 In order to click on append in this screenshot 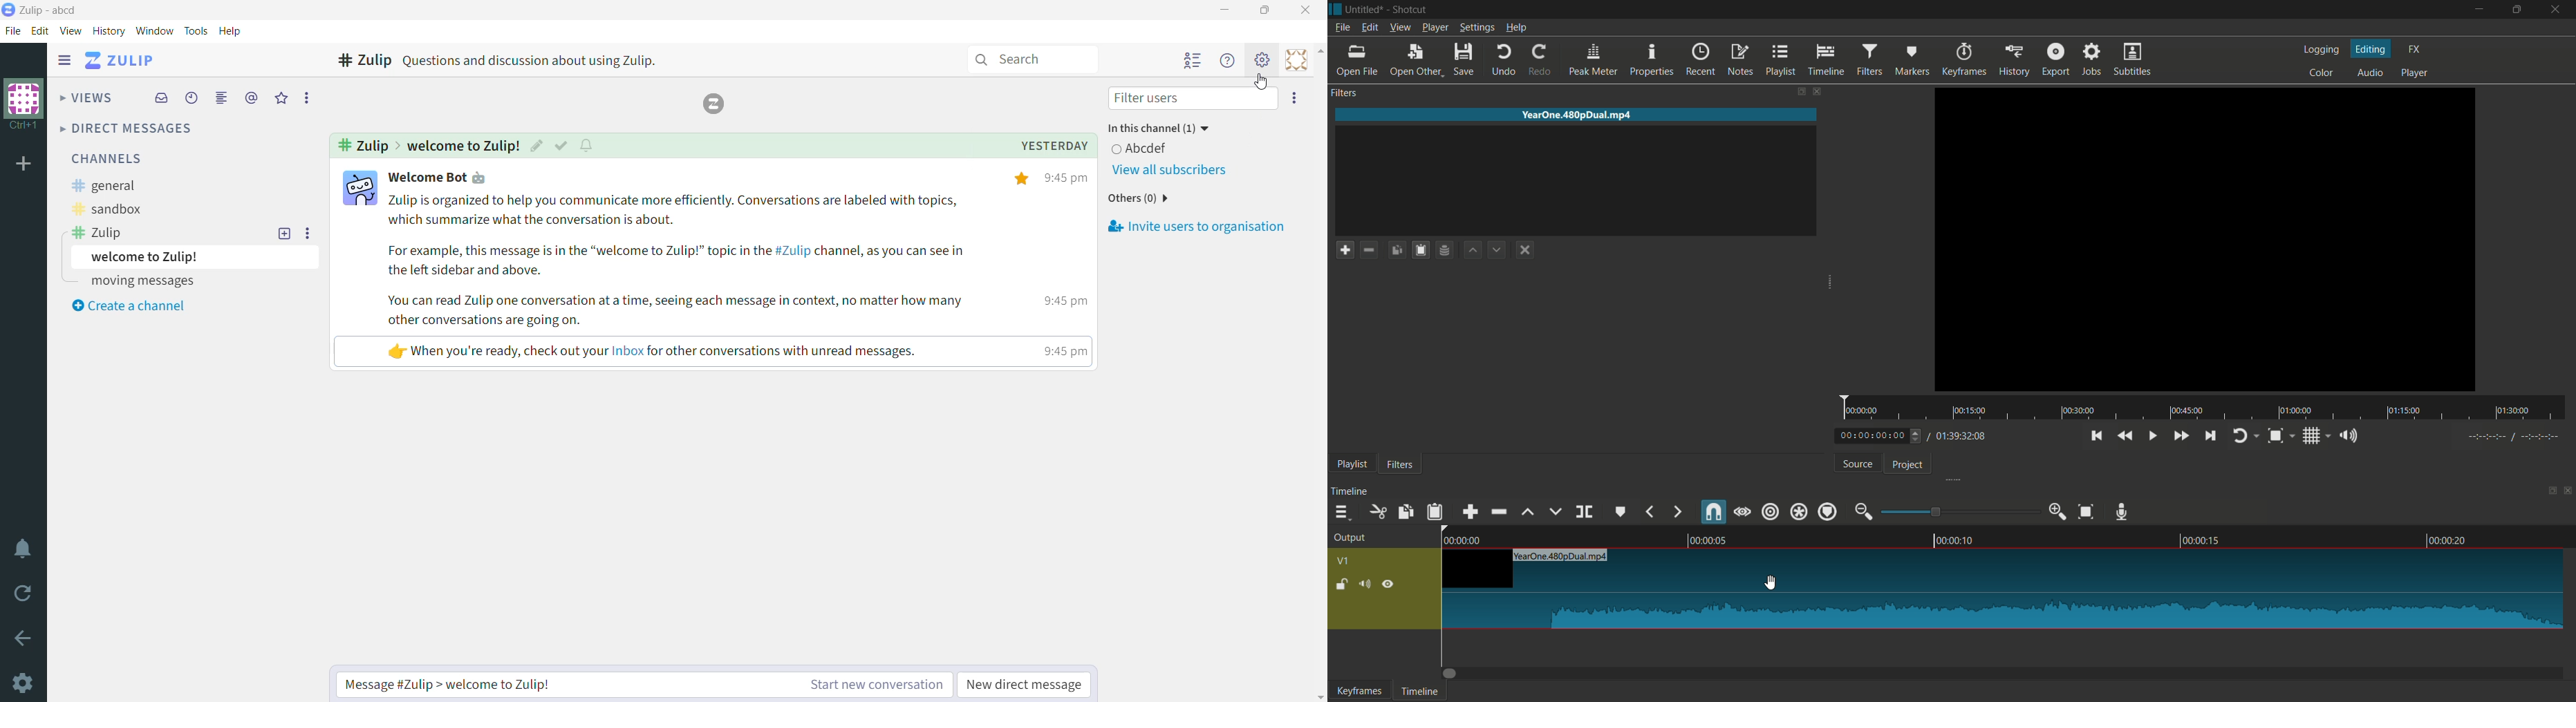, I will do `click(1470, 512)`.